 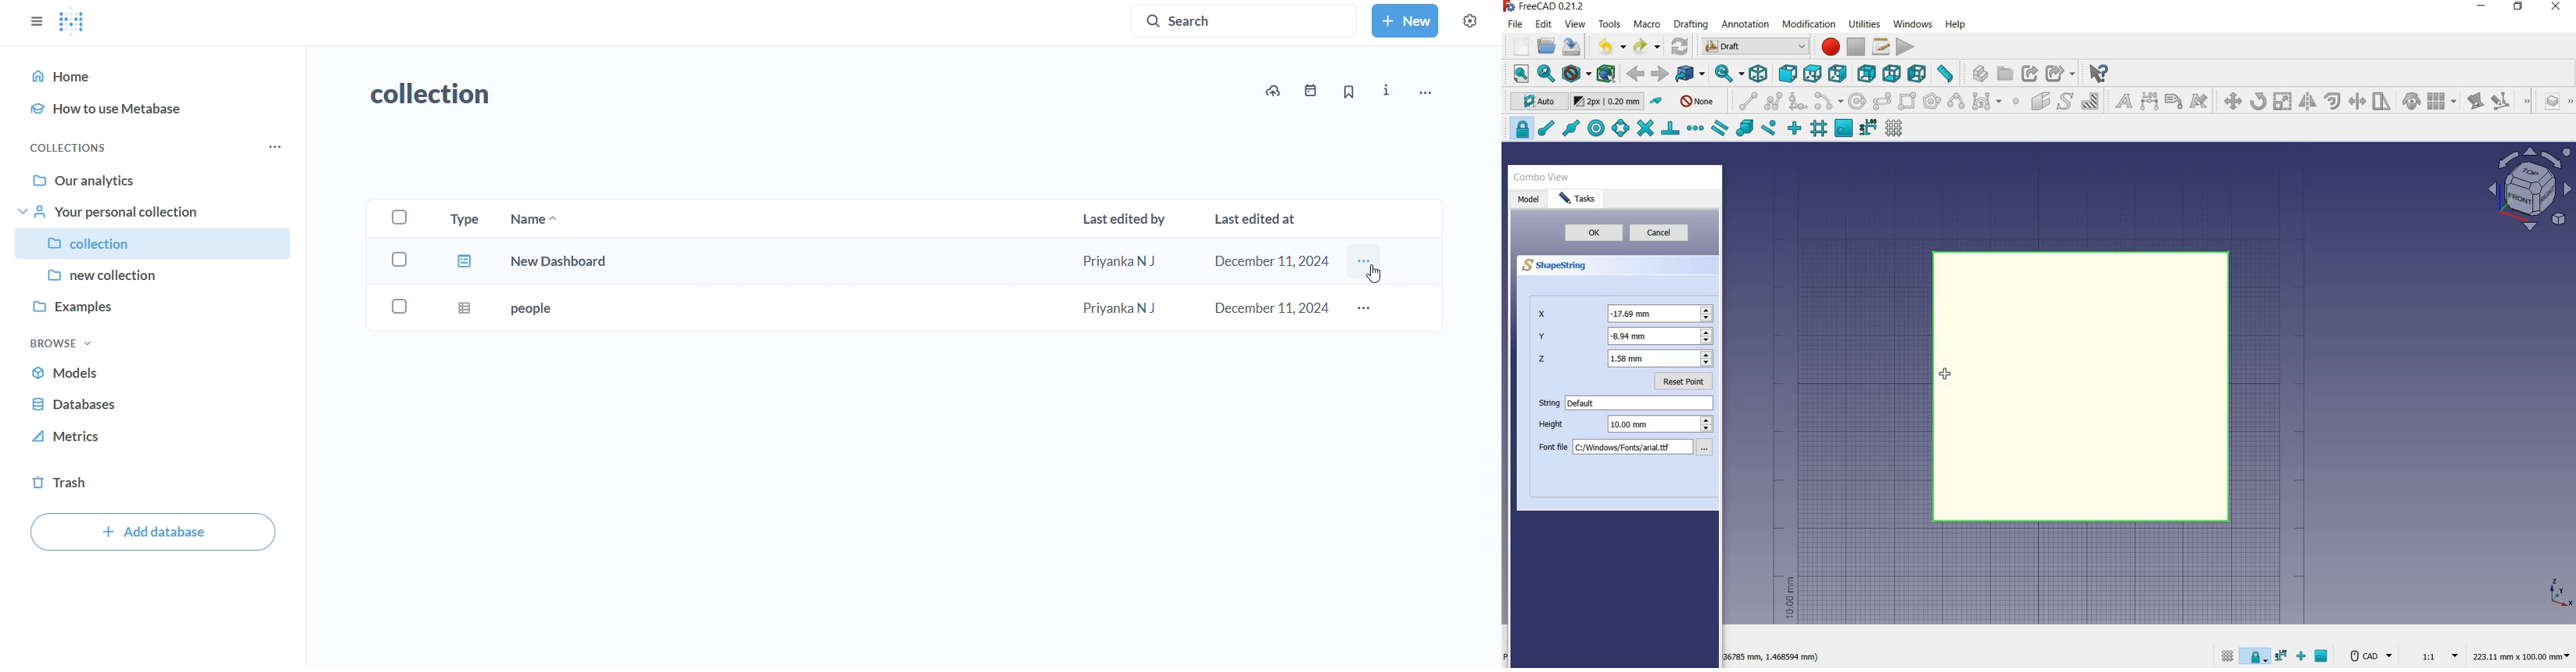 I want to click on windows, so click(x=1914, y=24).